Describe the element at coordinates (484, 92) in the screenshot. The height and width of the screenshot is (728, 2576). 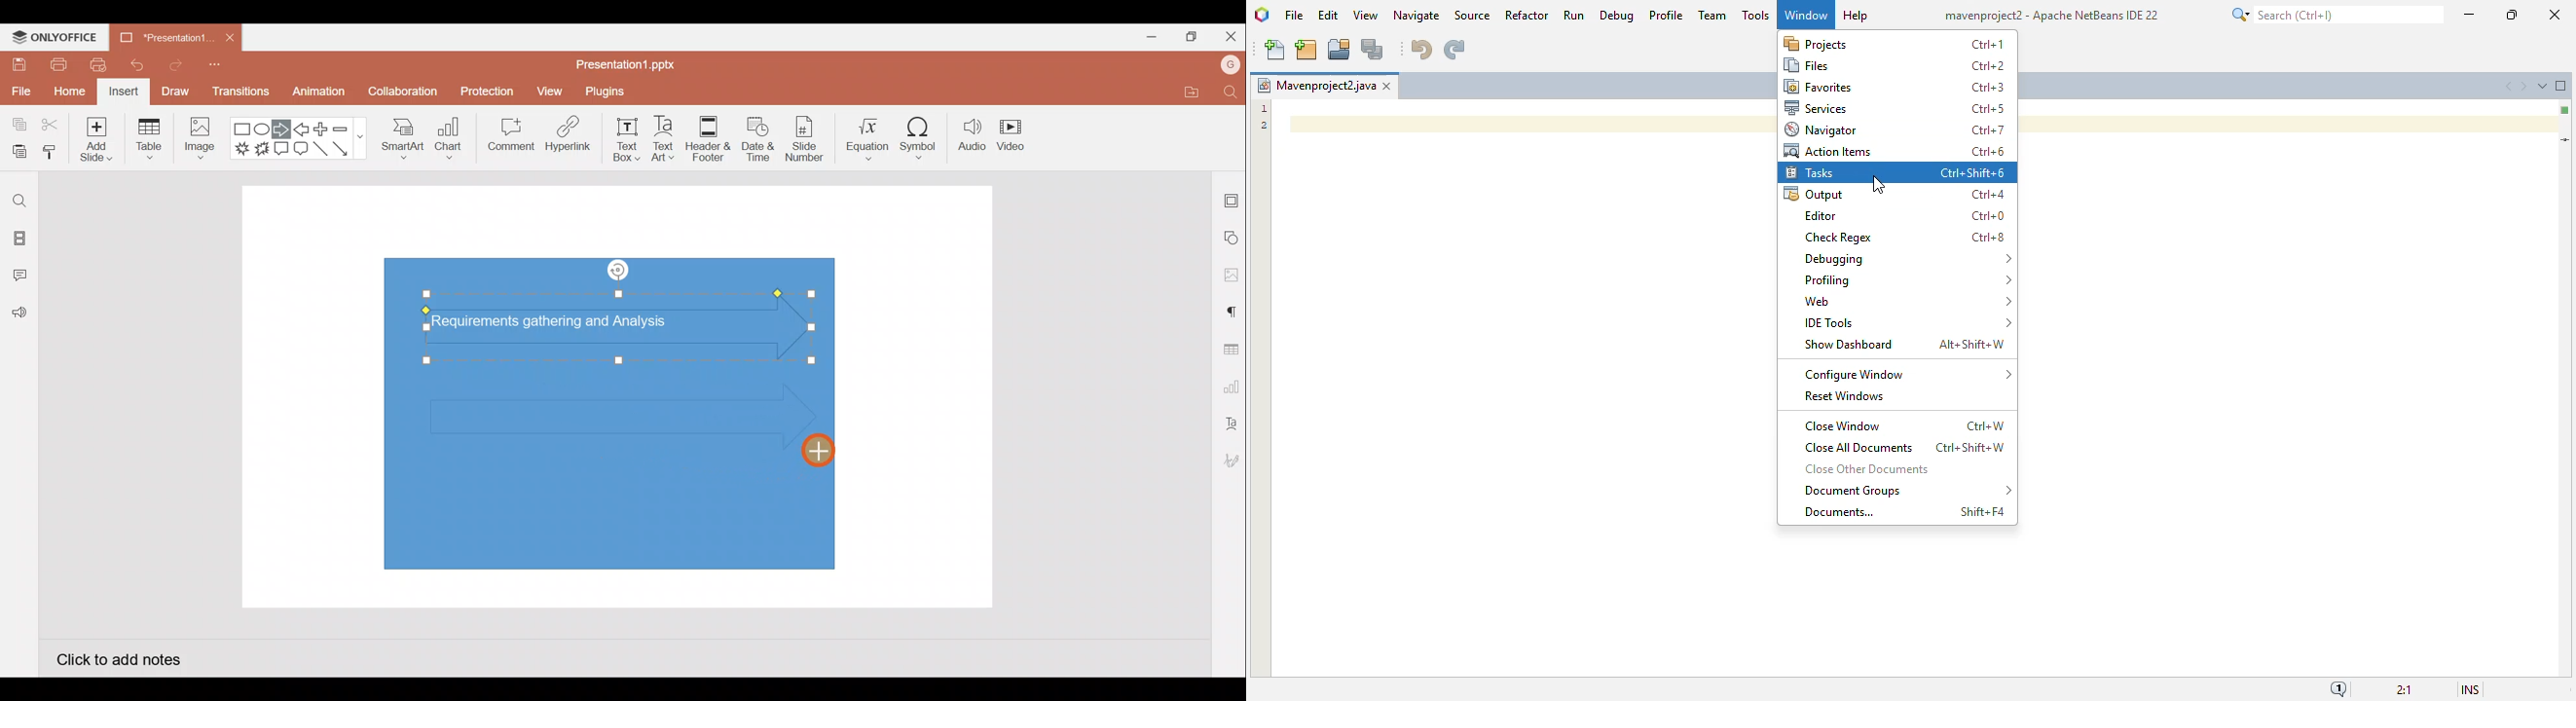
I see `Protection` at that location.